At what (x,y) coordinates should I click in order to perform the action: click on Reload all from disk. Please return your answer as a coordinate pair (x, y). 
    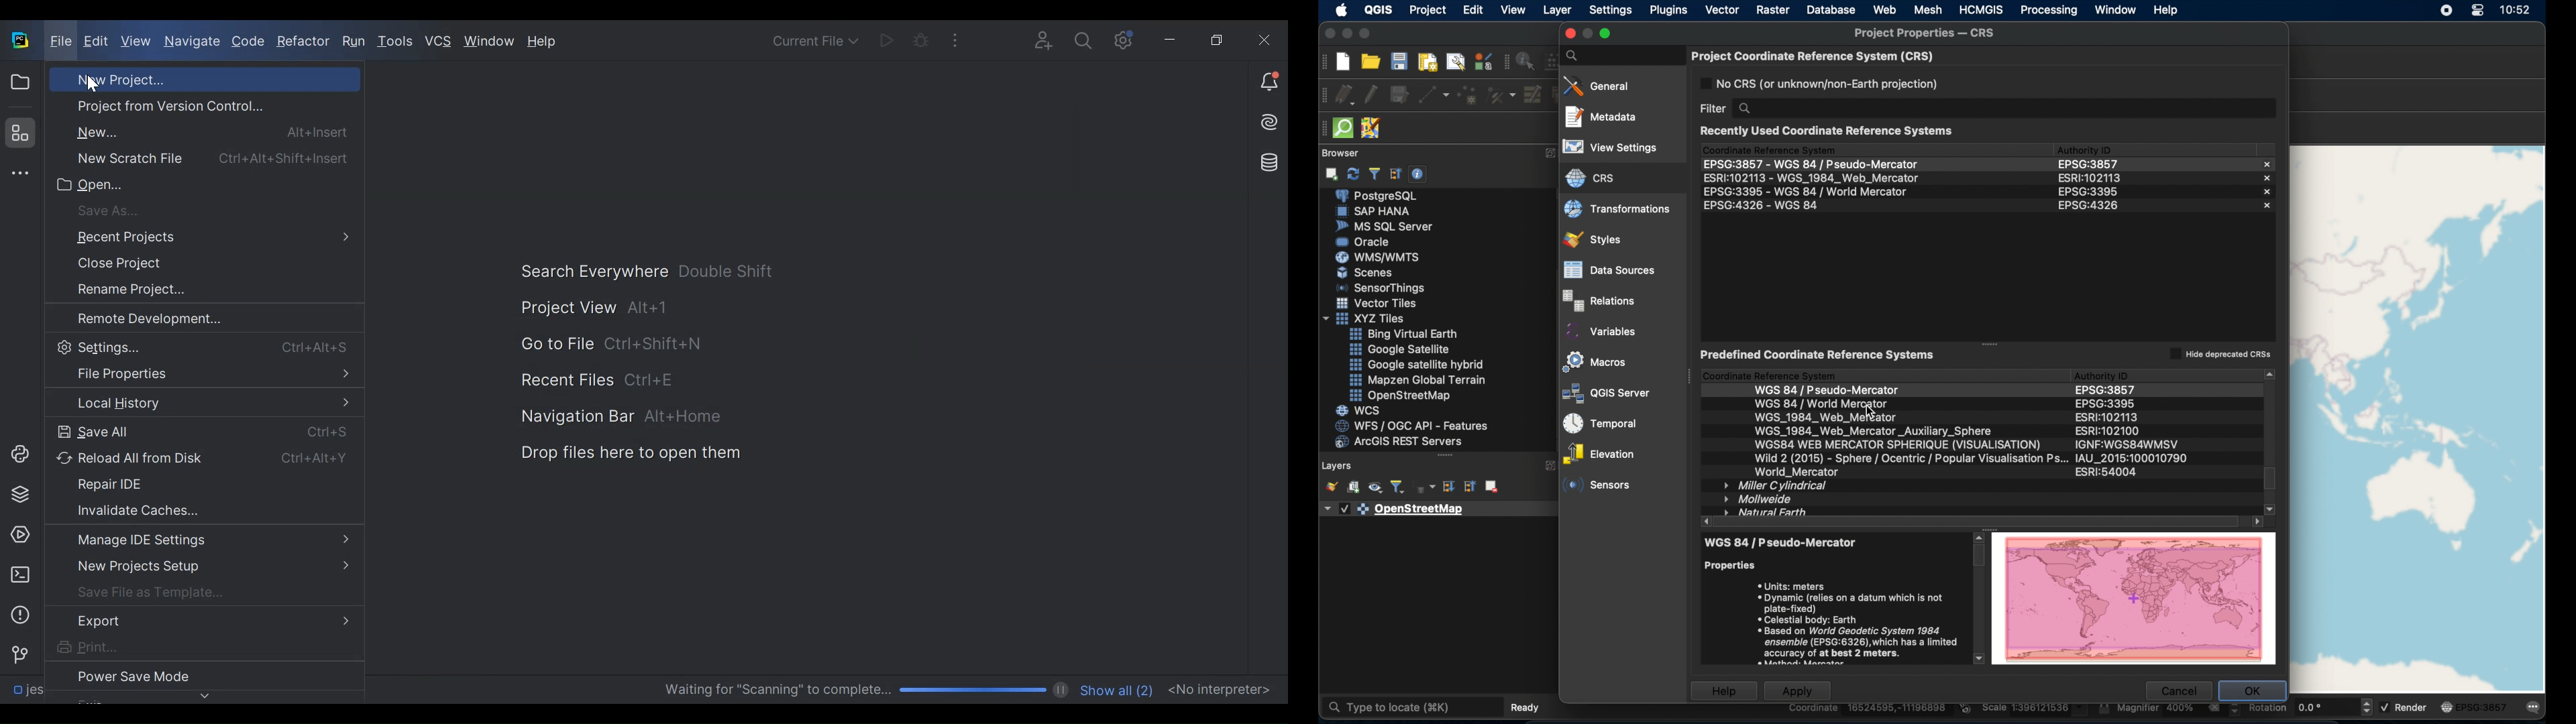
    Looking at the image, I should click on (205, 460).